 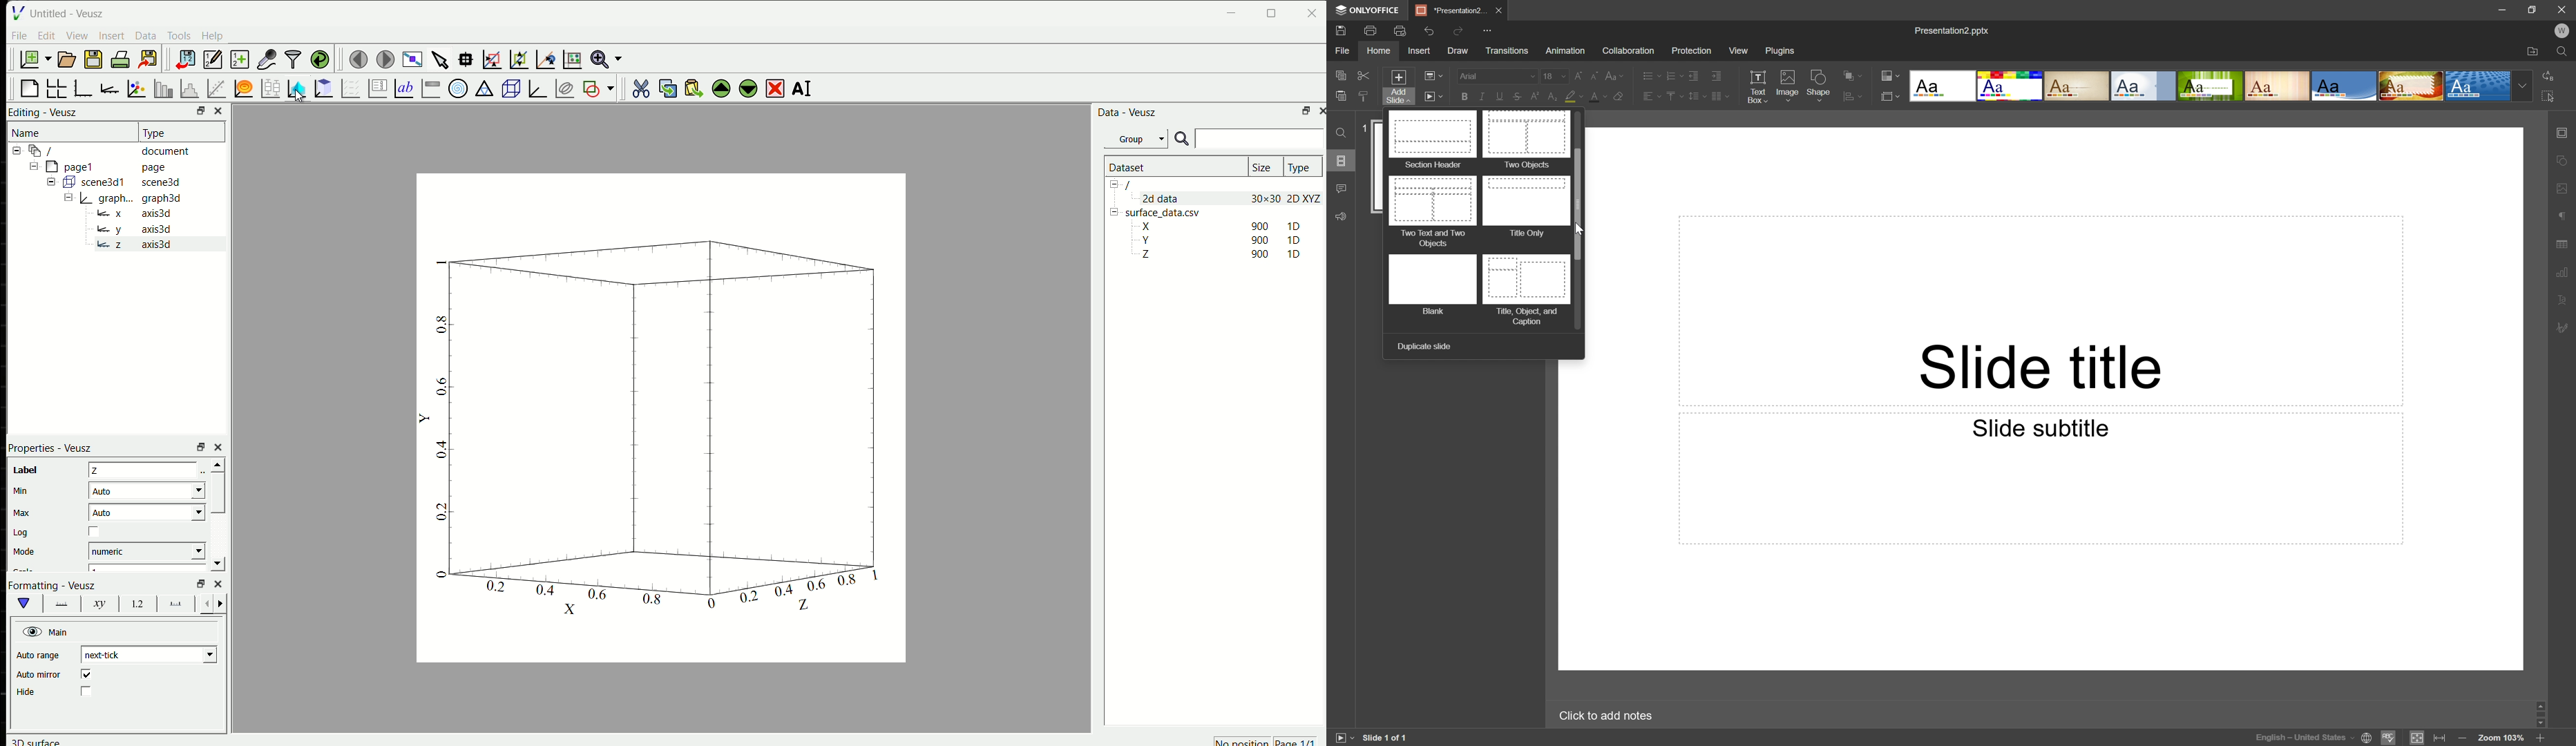 I want to click on plot box plots, so click(x=271, y=88).